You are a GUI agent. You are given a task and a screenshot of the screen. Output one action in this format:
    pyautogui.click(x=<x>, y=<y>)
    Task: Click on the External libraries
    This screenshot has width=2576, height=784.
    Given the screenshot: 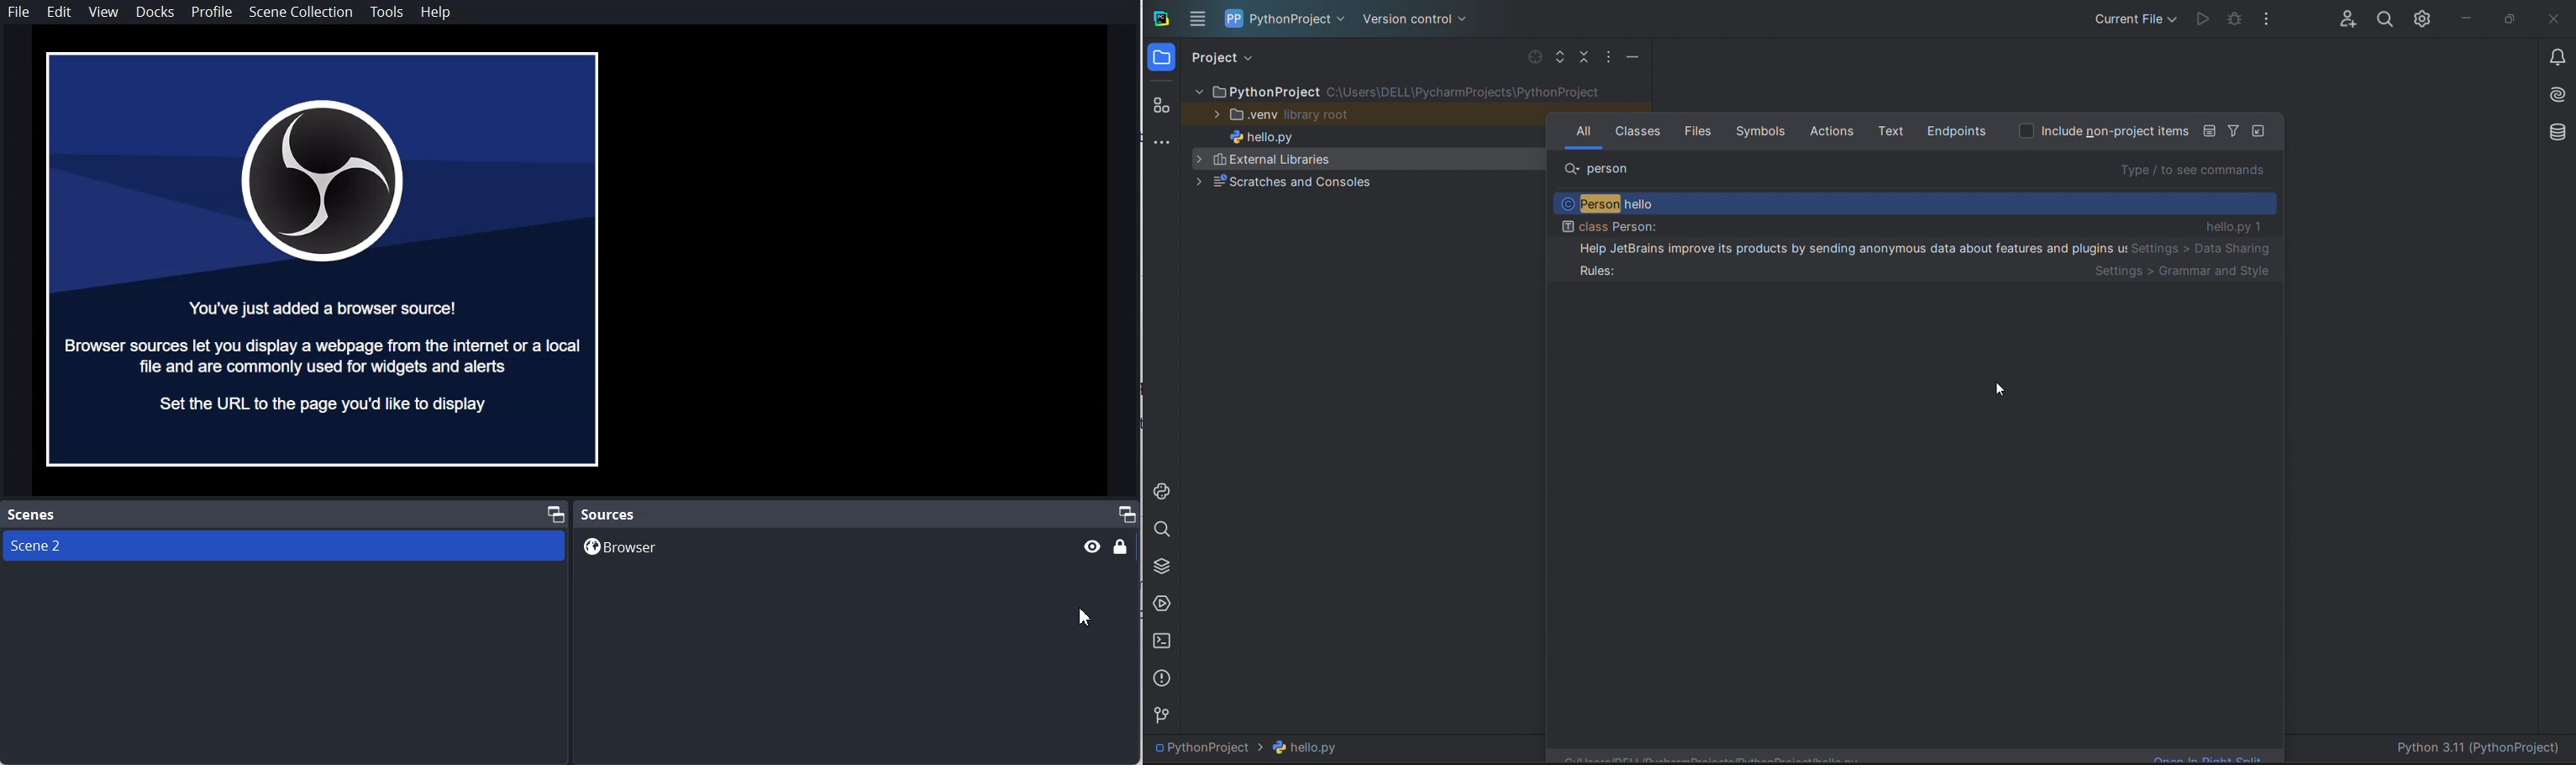 What is the action you would take?
    pyautogui.click(x=1364, y=159)
    